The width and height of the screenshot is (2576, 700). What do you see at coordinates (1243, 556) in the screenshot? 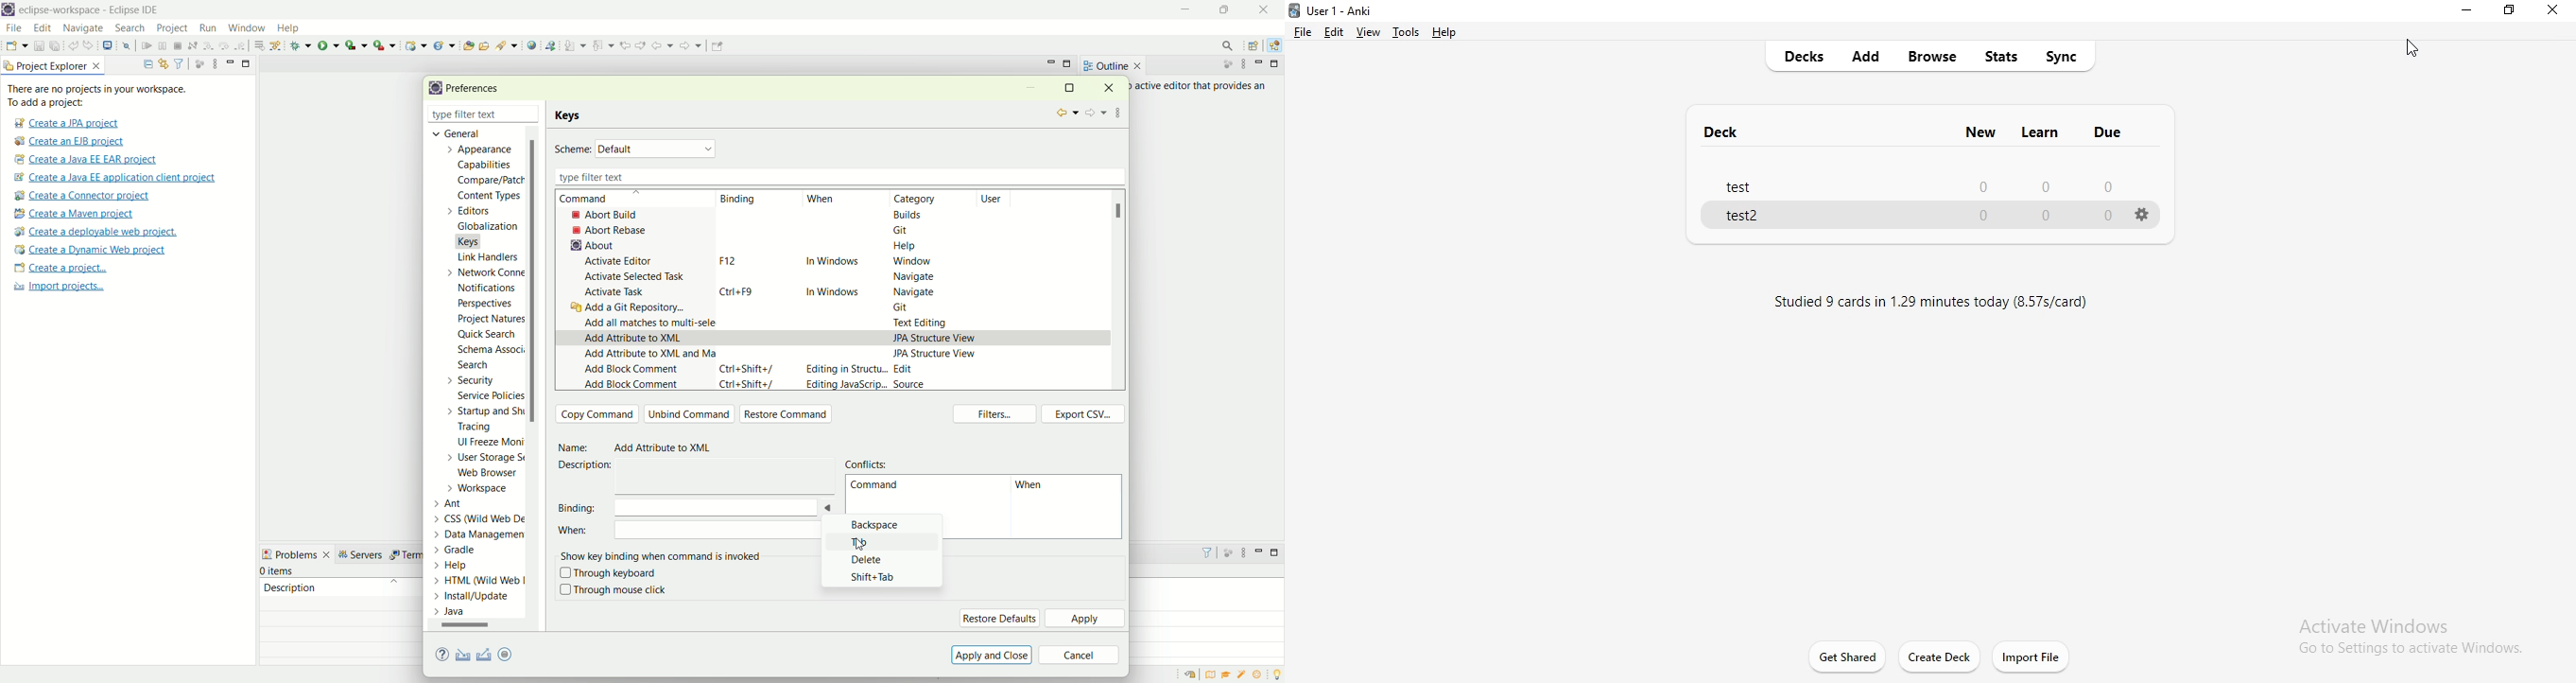
I see `view menu` at bounding box center [1243, 556].